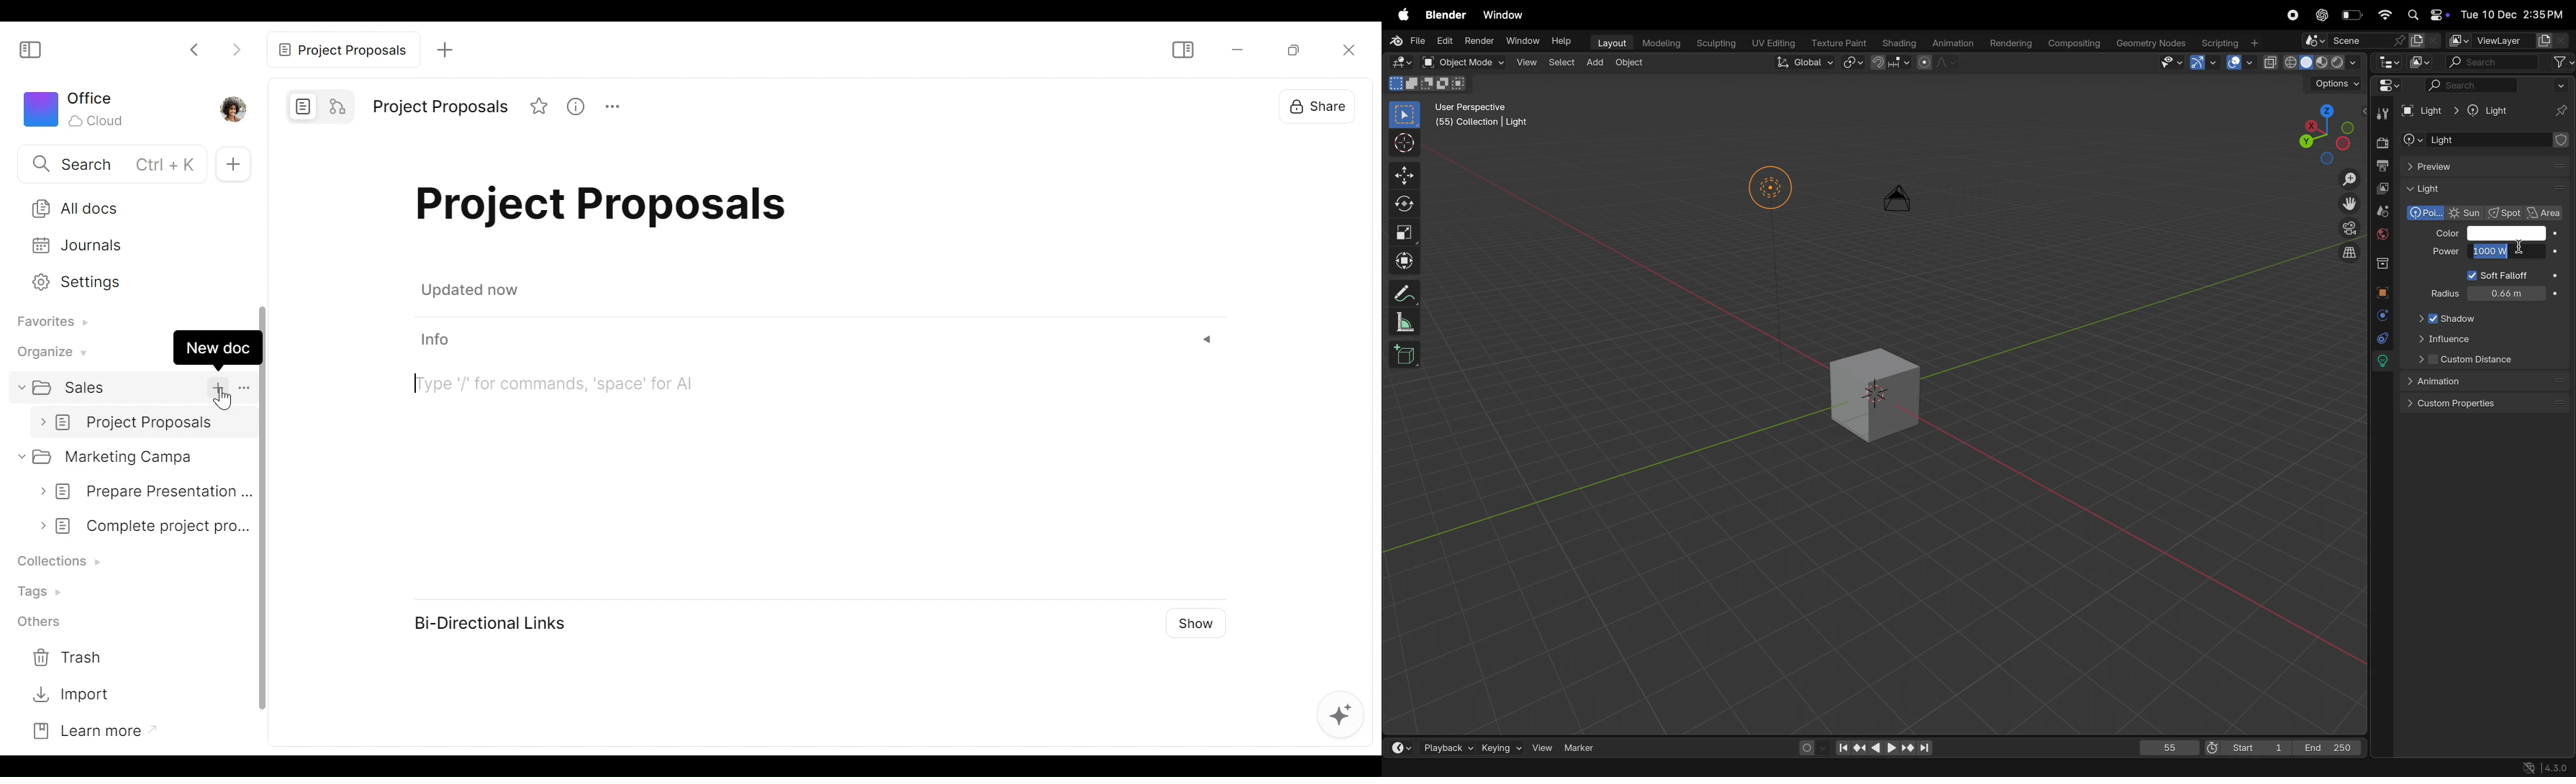  I want to click on collection, so click(2386, 263).